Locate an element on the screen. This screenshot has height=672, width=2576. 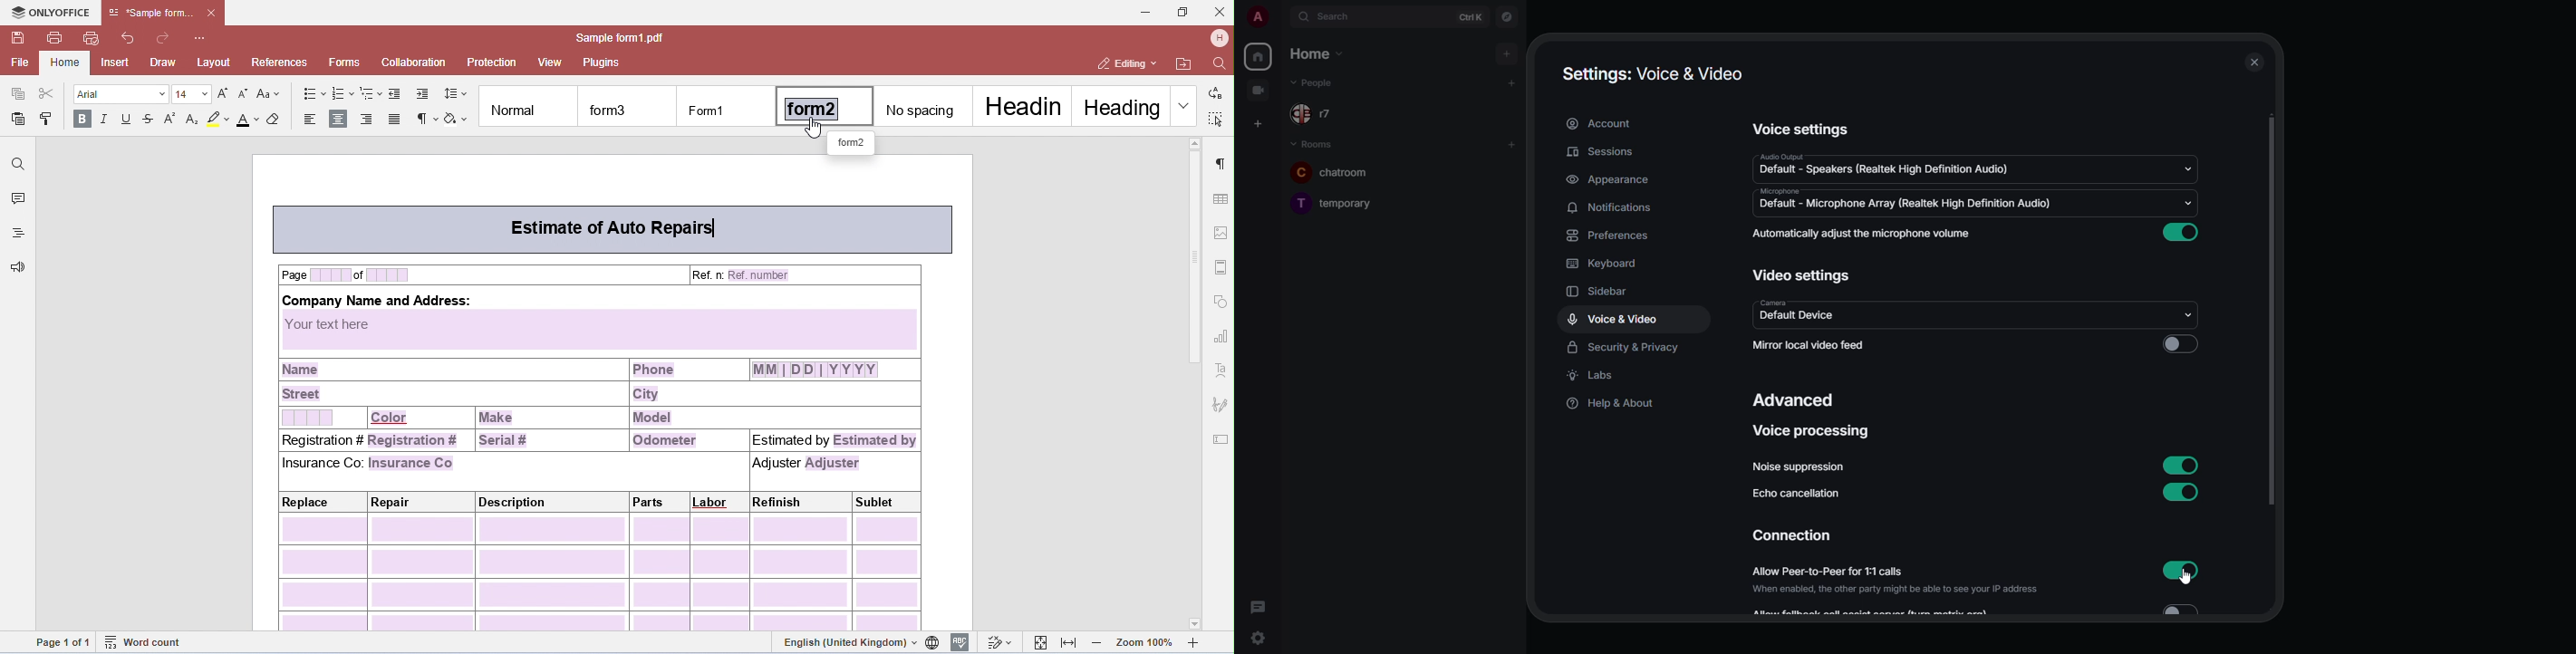
create space is located at coordinates (1259, 124).